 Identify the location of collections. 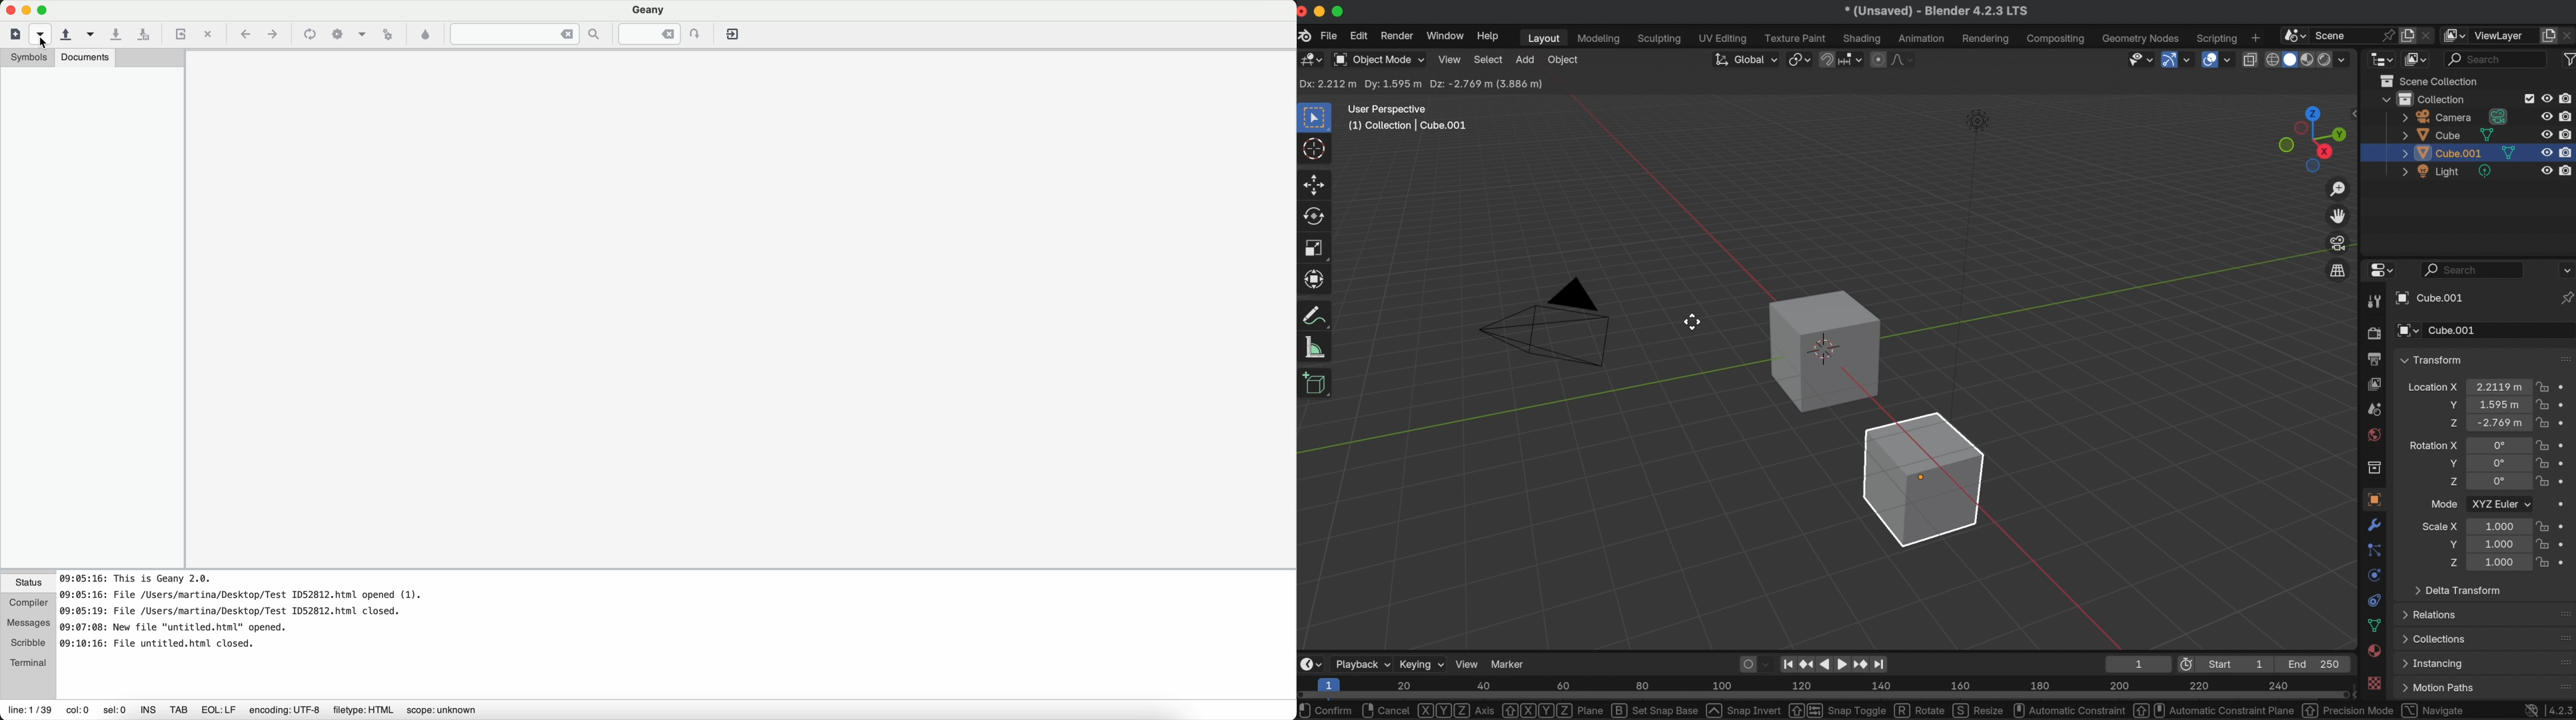
(2435, 639).